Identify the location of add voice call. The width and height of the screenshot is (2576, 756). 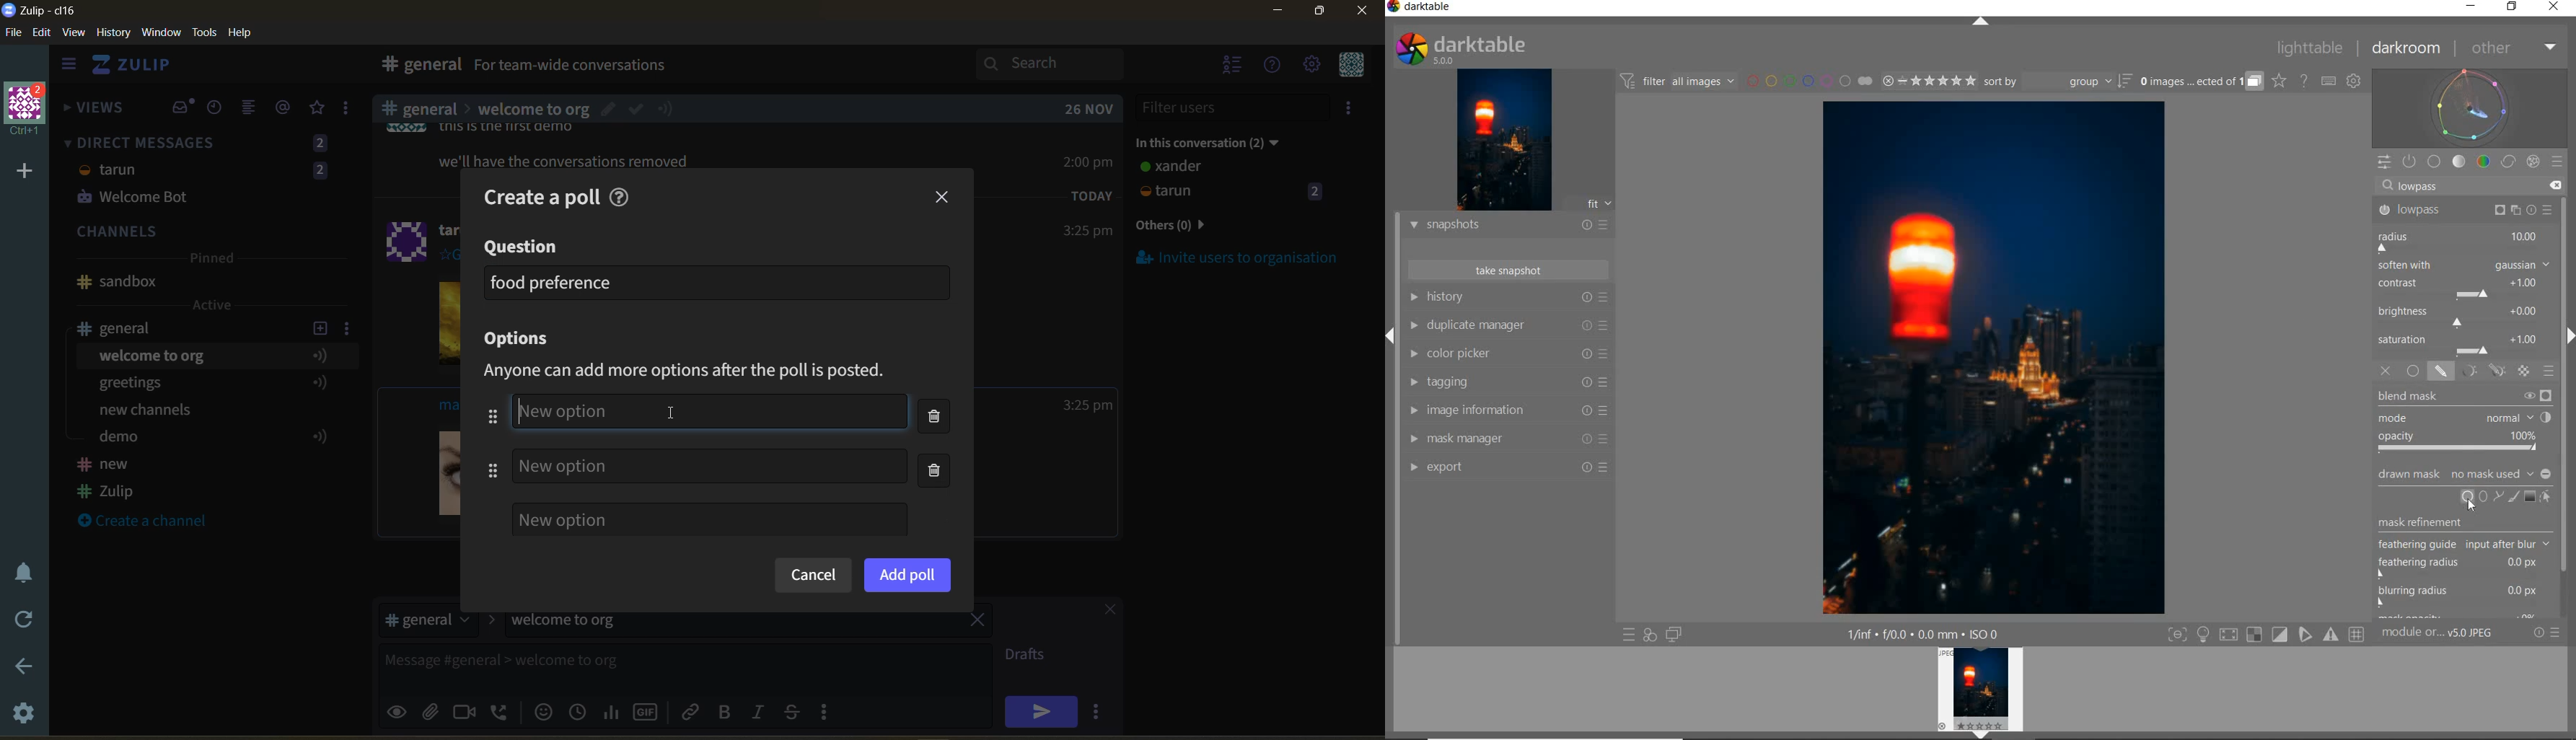
(501, 711).